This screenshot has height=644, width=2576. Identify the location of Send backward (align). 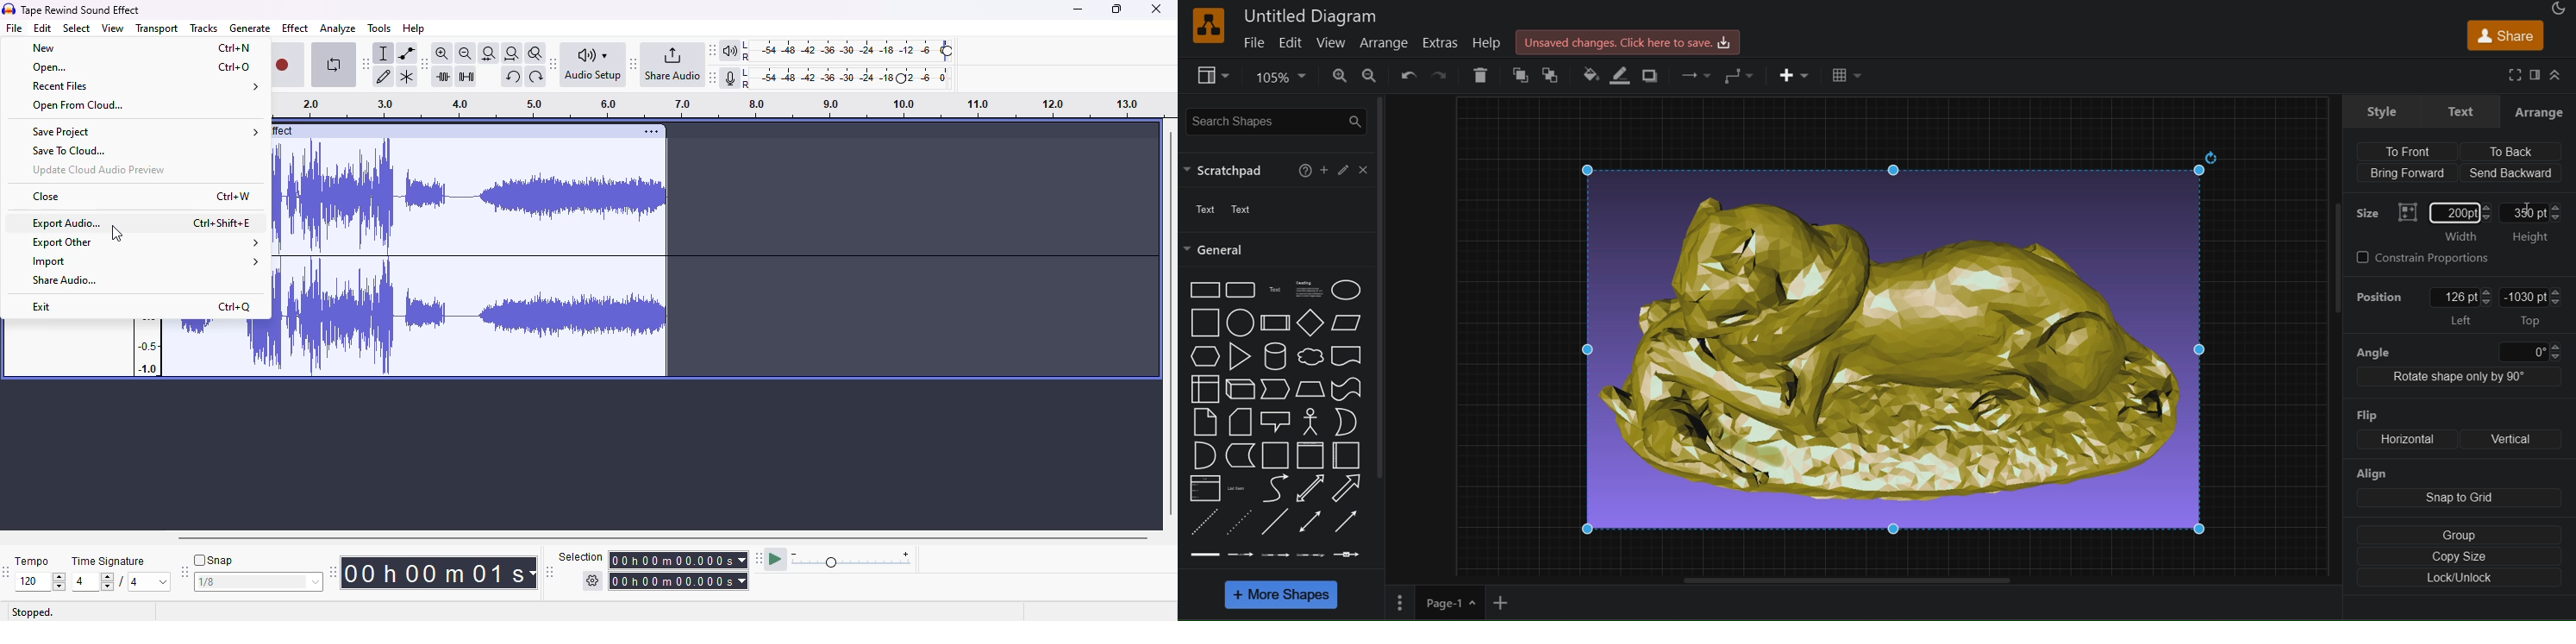
(2512, 173).